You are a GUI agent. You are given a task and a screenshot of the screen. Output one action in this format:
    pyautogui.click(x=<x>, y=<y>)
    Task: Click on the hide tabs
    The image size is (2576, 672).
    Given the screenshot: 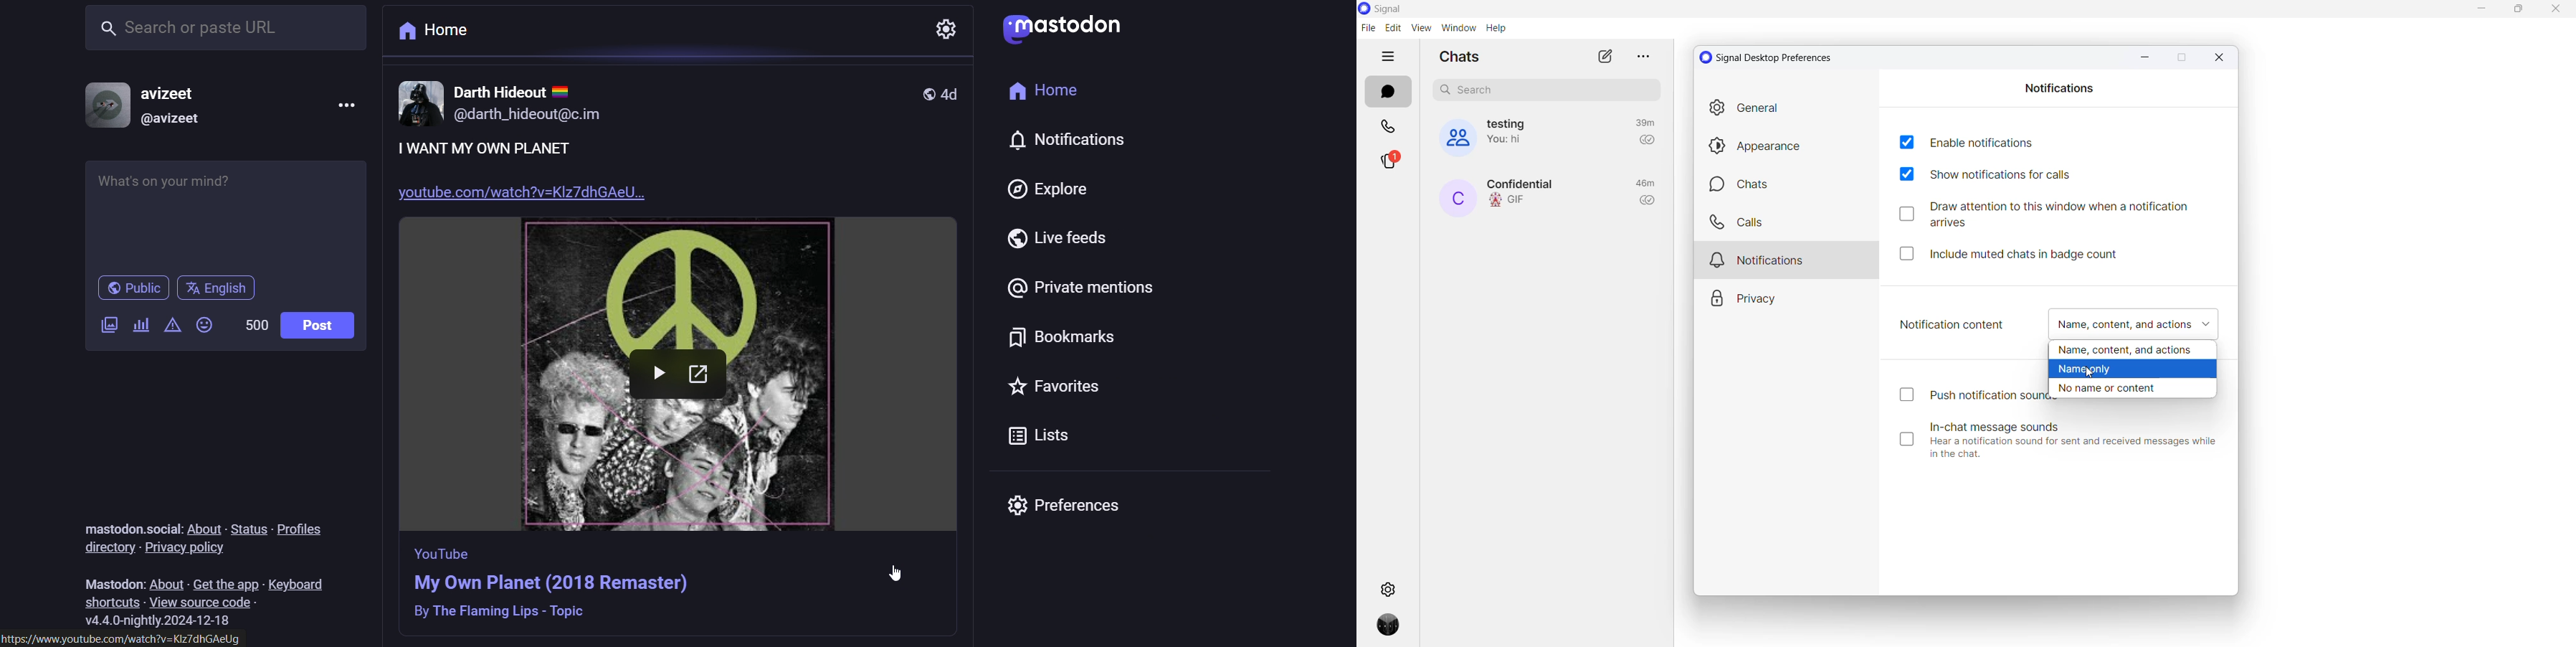 What is the action you would take?
    pyautogui.click(x=1390, y=57)
    